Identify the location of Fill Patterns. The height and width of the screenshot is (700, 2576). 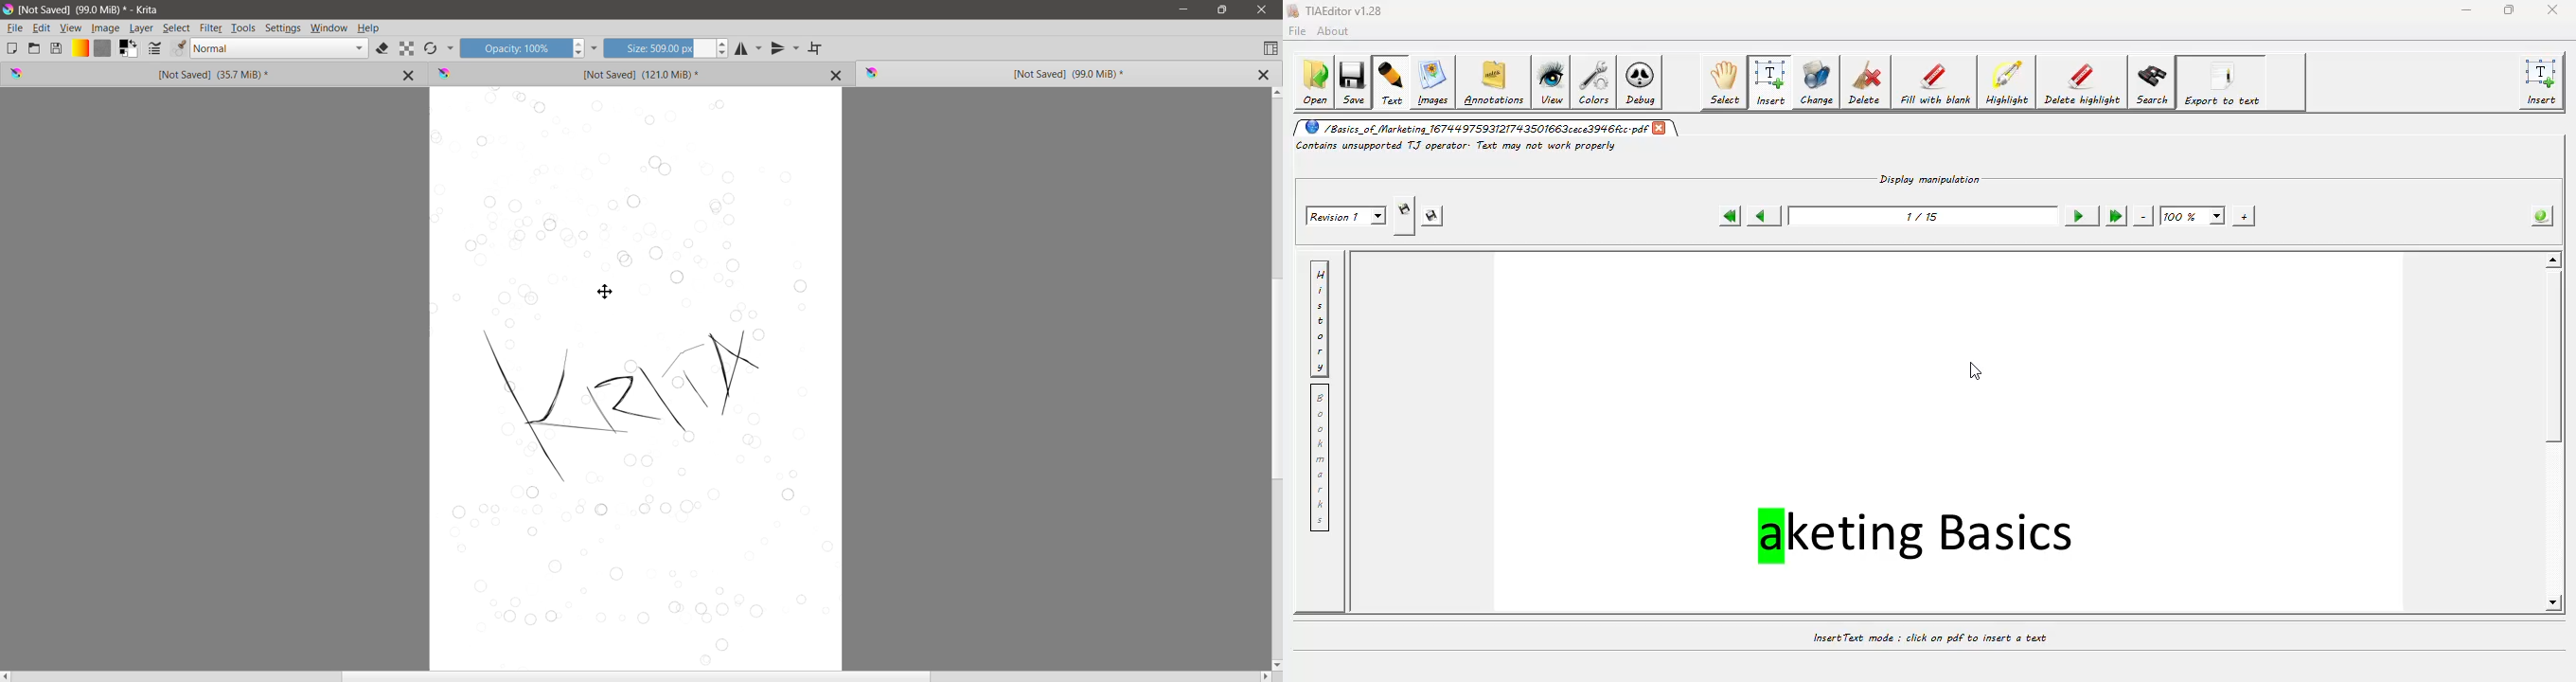
(102, 49).